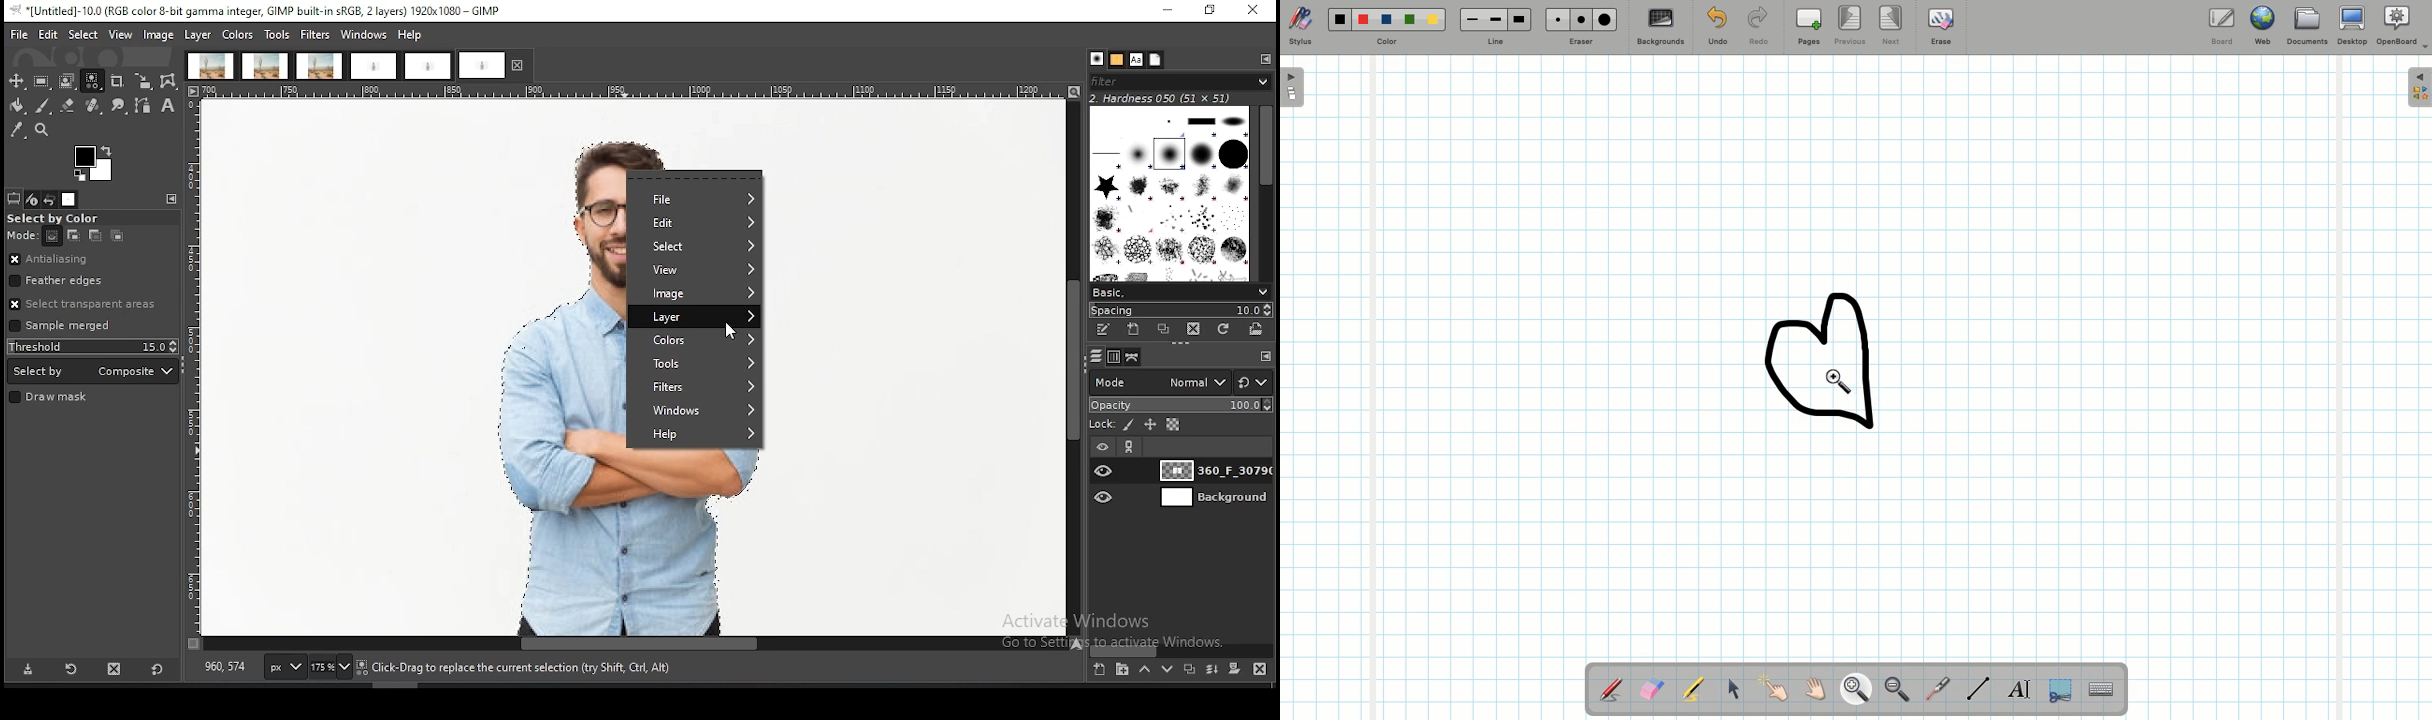 This screenshot has height=728, width=2436. I want to click on mode:, so click(23, 236).